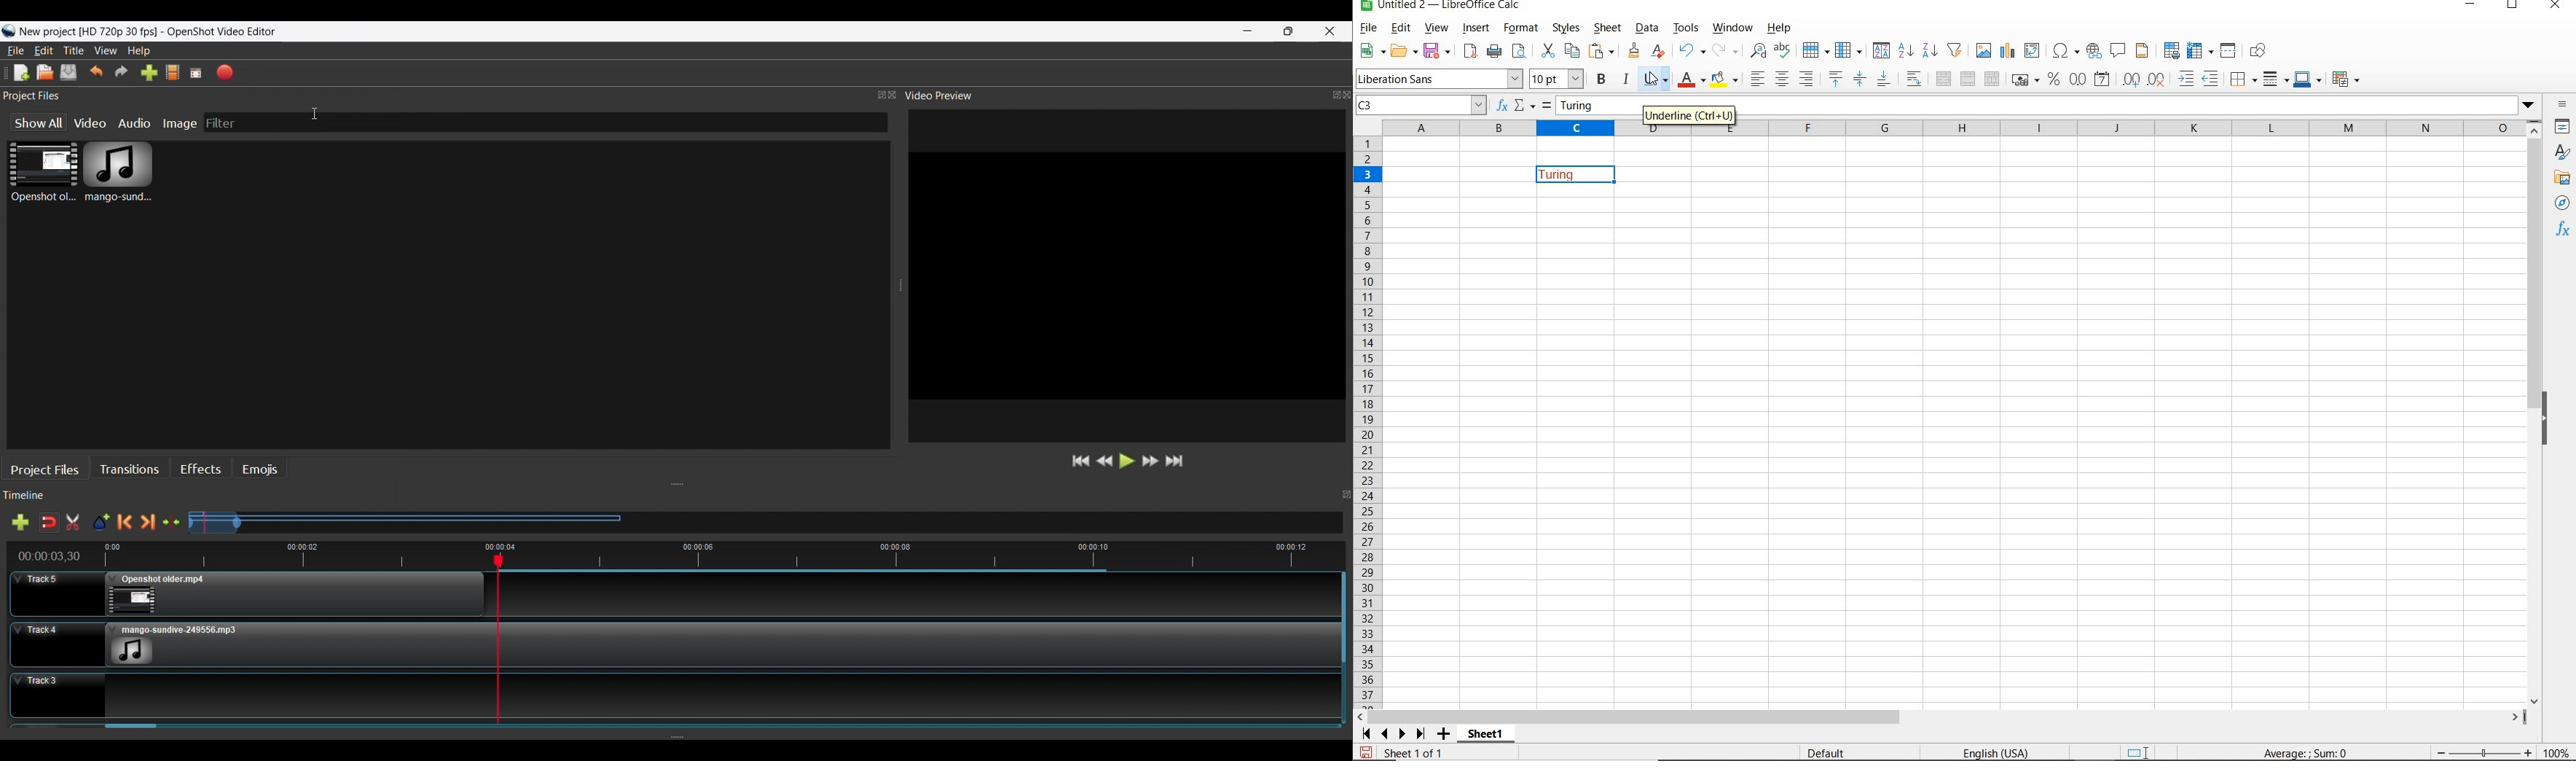  Describe the element at coordinates (923, 645) in the screenshot. I see `track 4` at that location.